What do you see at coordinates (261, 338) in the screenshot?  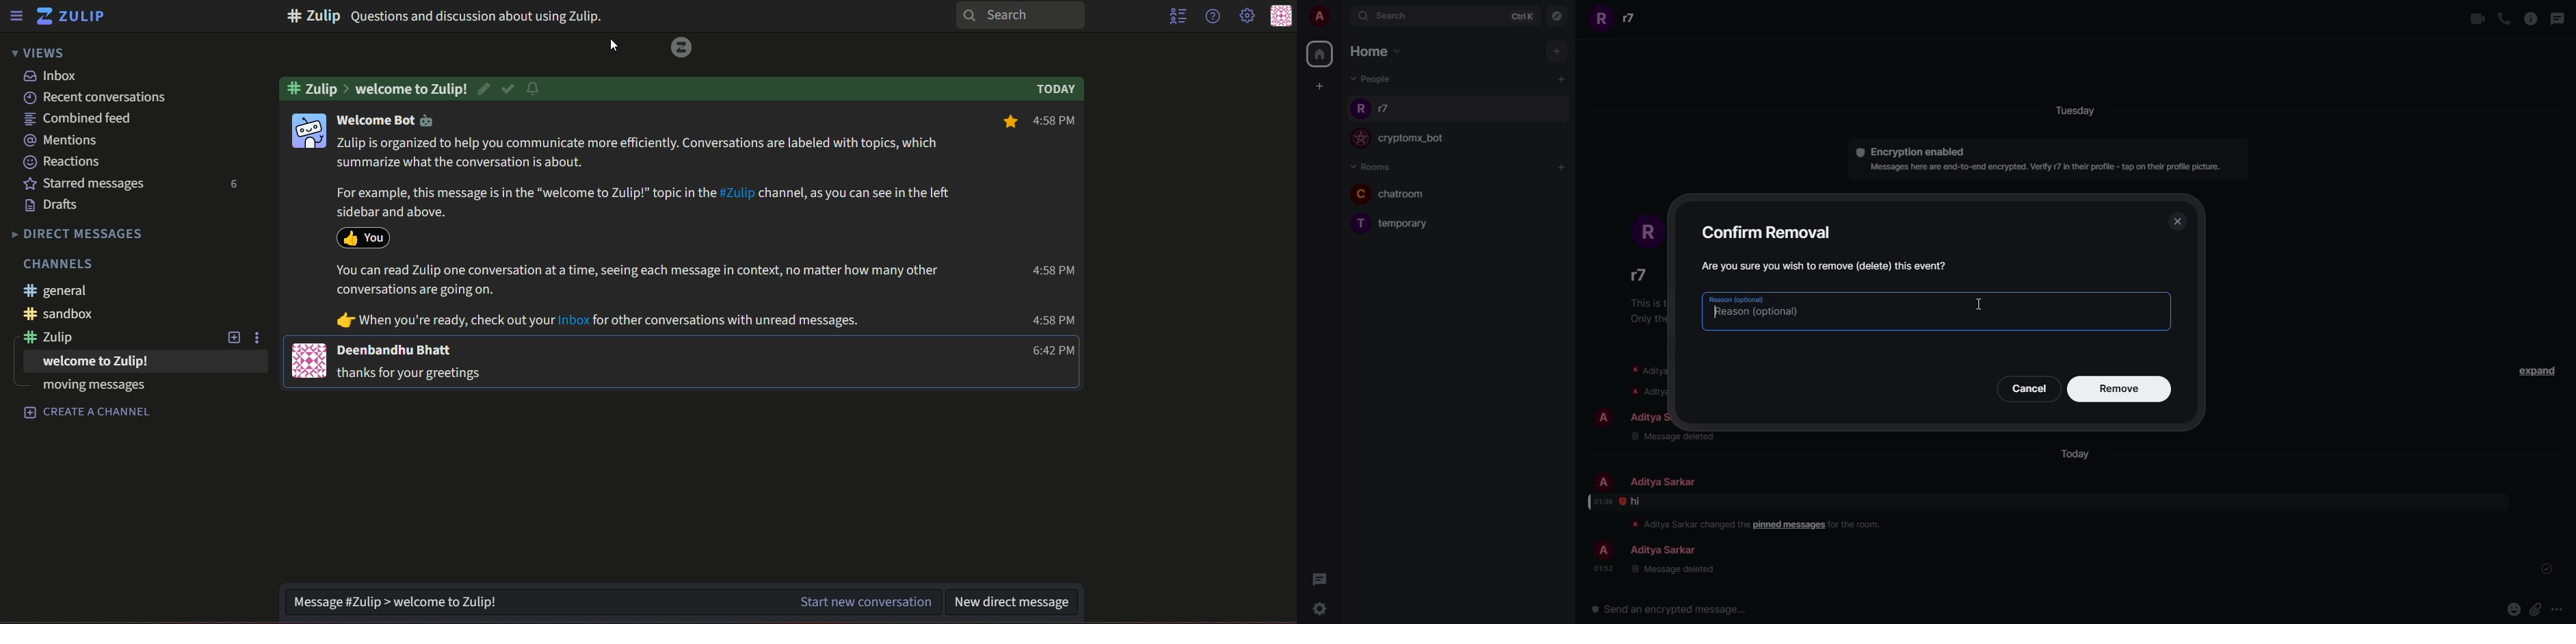 I see `Options` at bounding box center [261, 338].